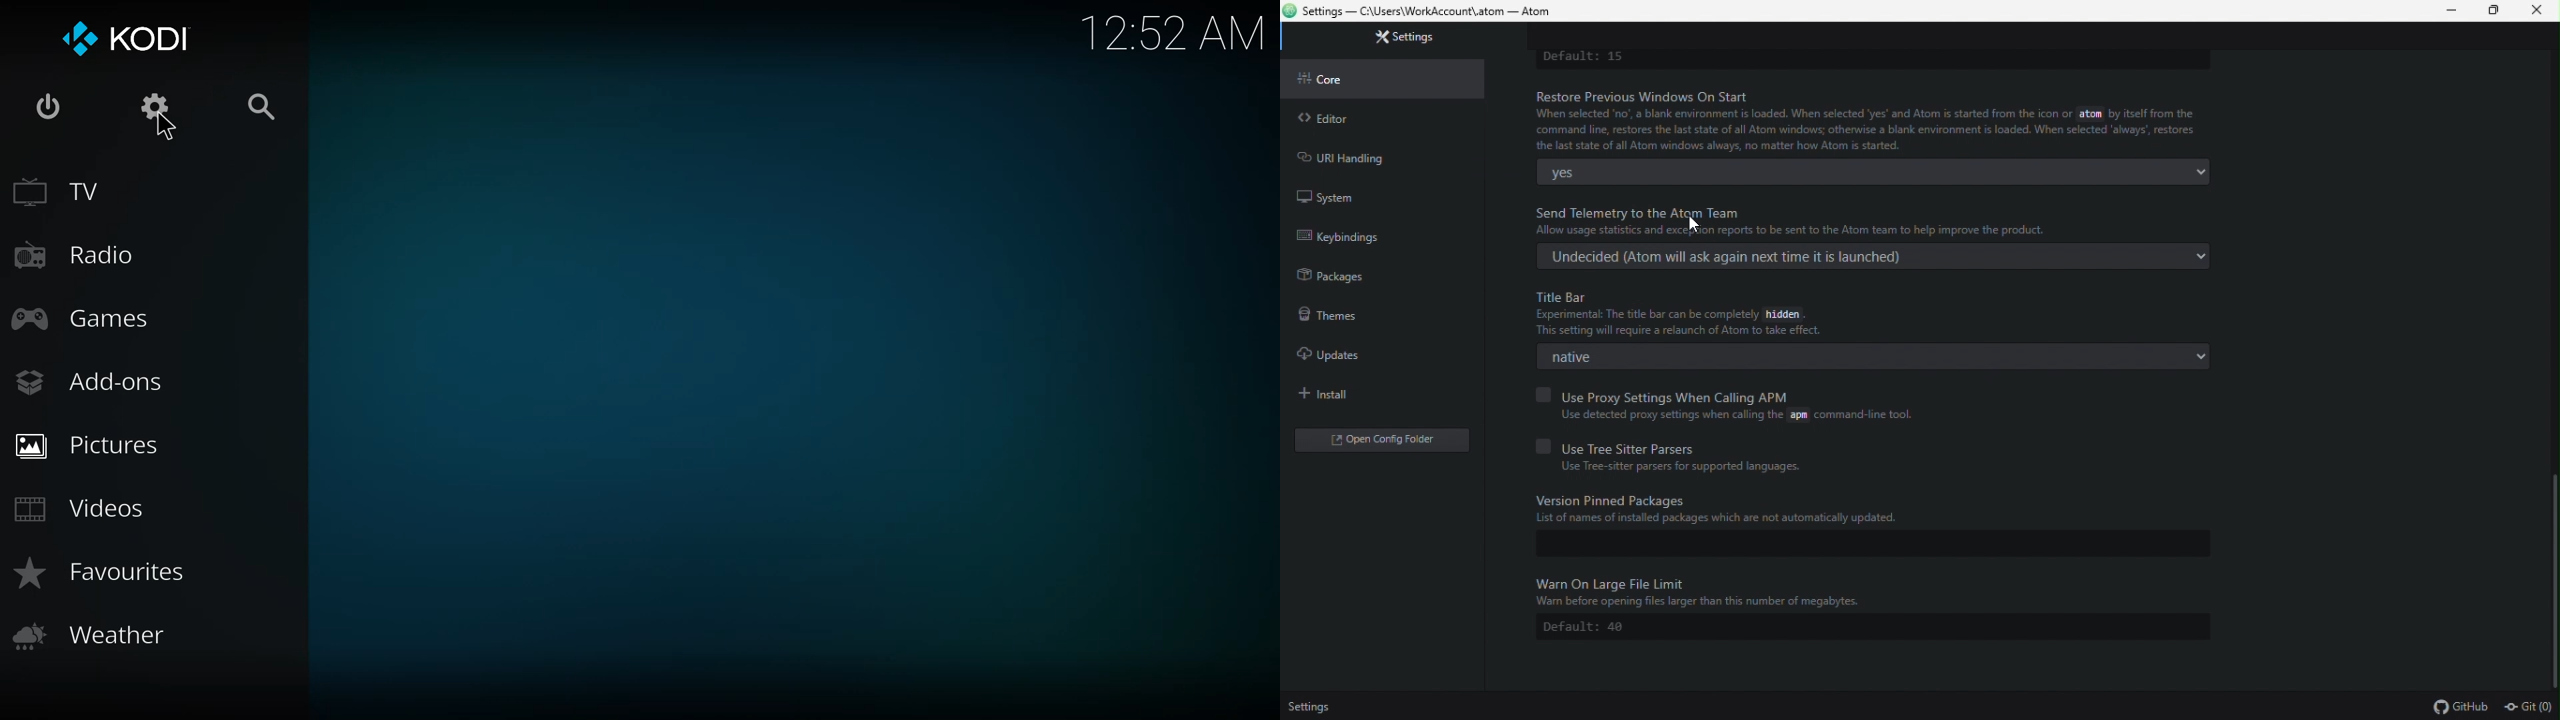 The width and height of the screenshot is (2576, 728). What do you see at coordinates (1875, 356) in the screenshot?
I see `native` at bounding box center [1875, 356].